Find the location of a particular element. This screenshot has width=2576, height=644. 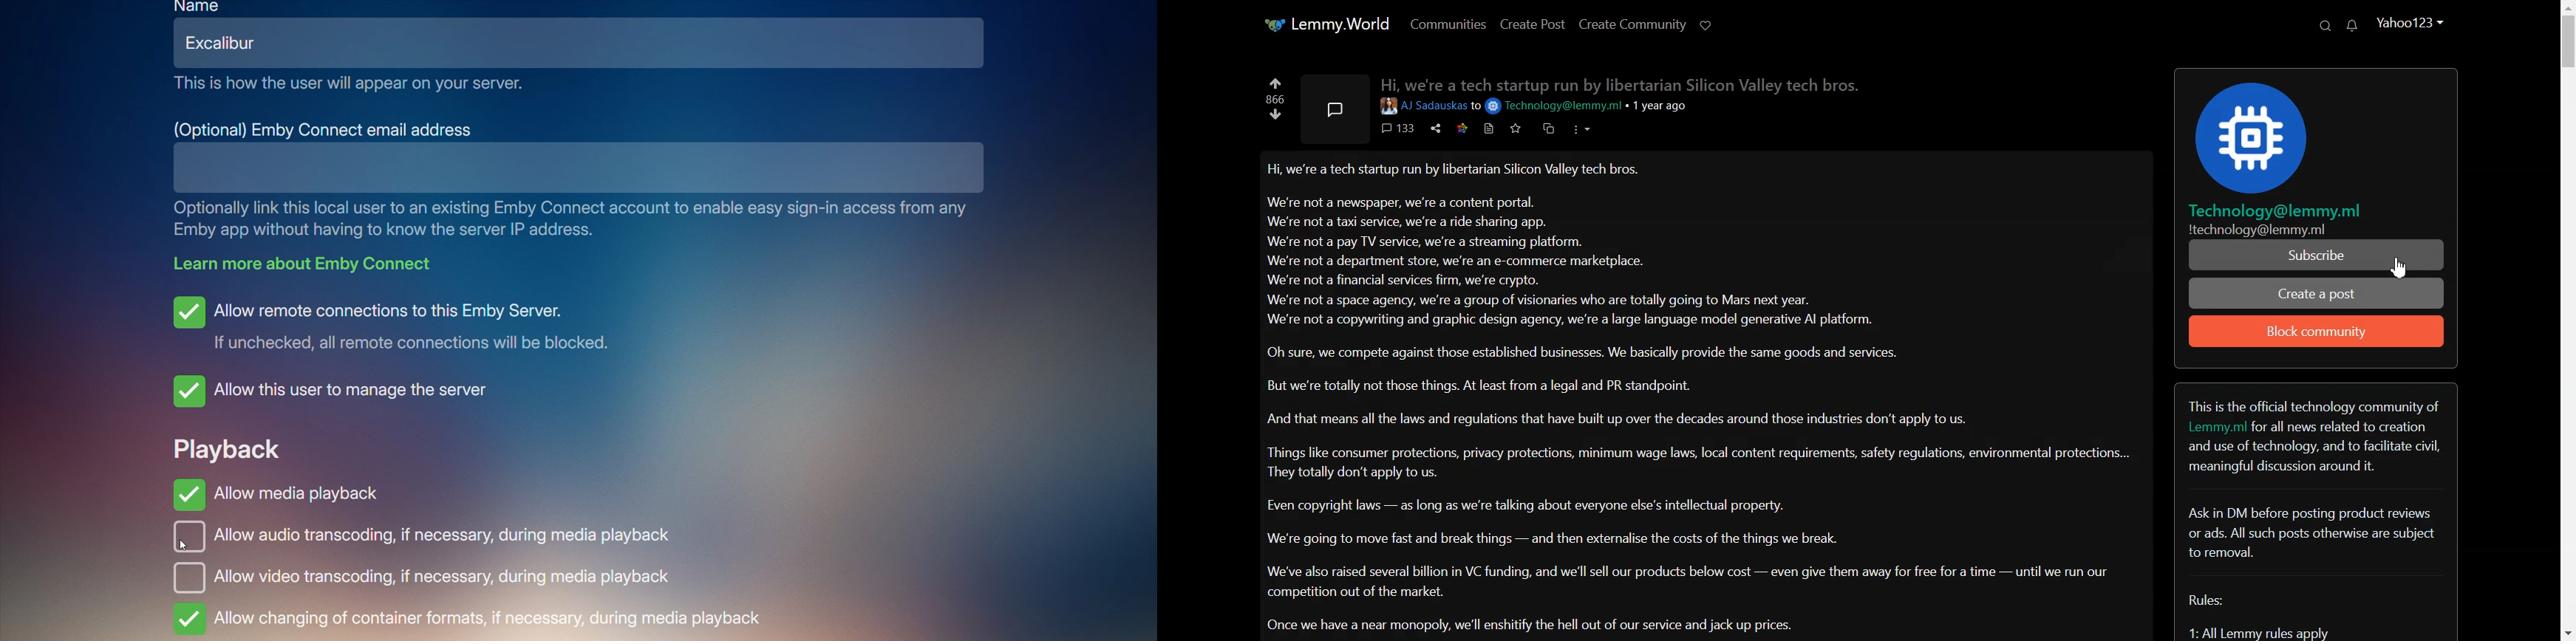

Create a Post is located at coordinates (2317, 292).